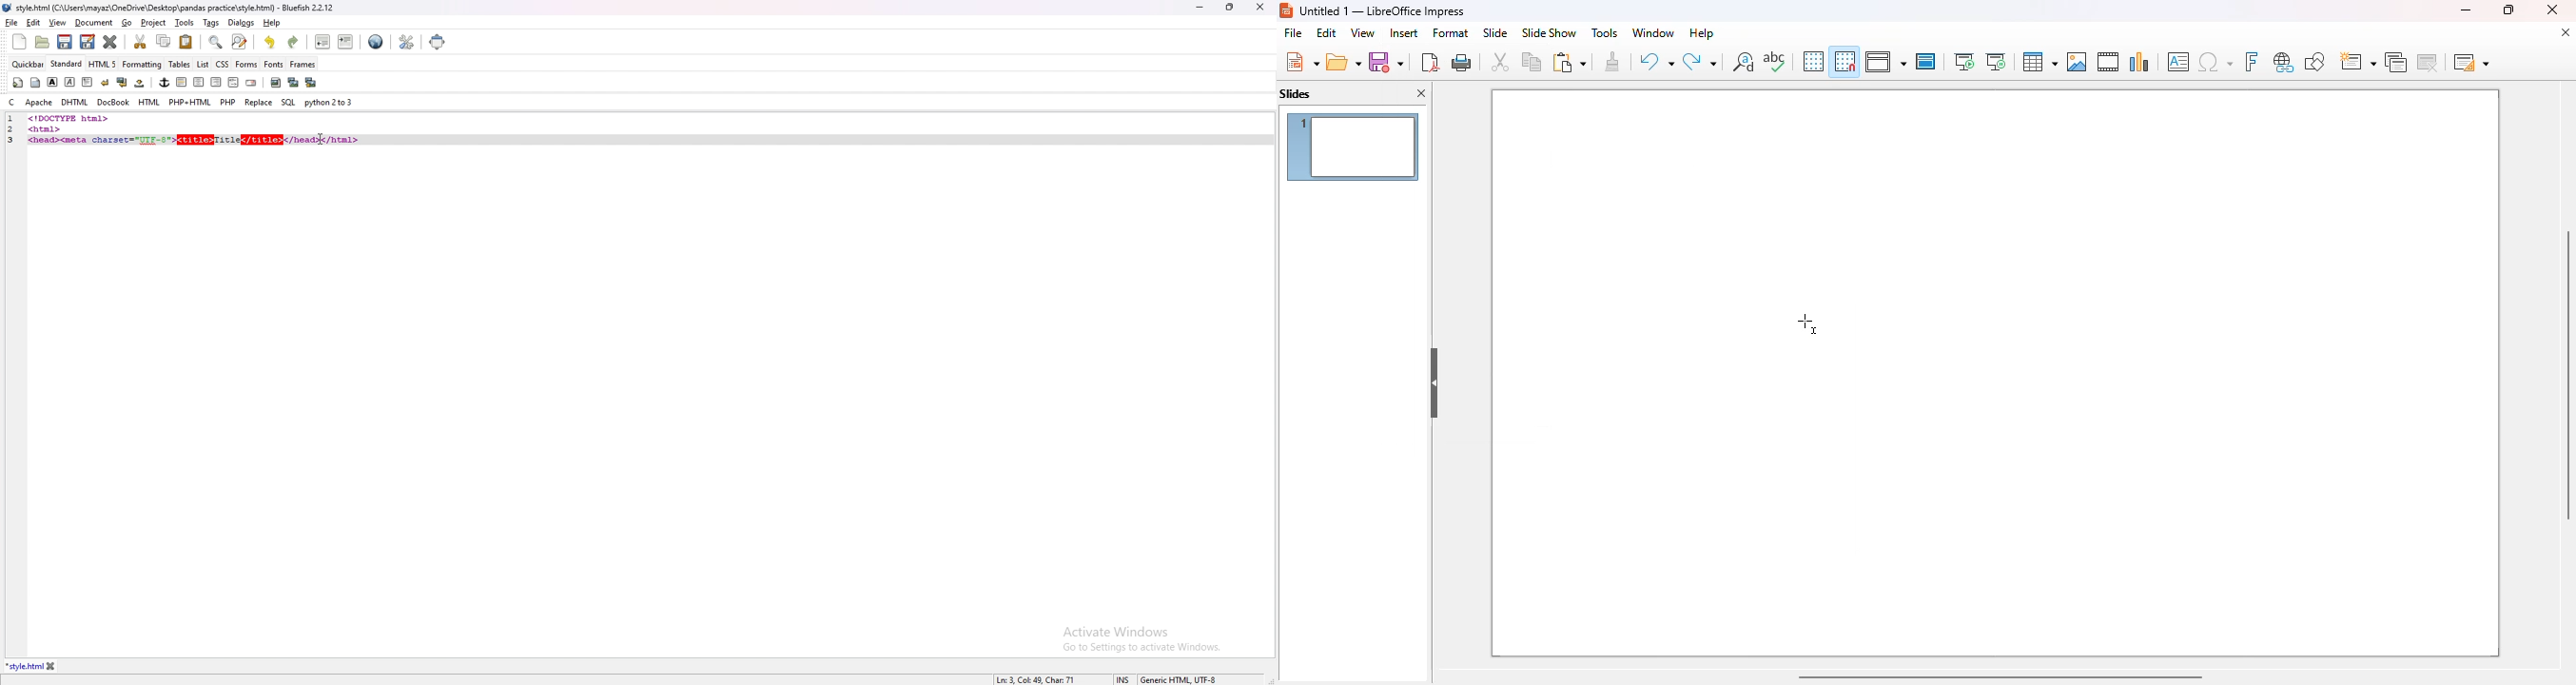 This screenshot has height=700, width=2576. Describe the element at coordinates (214, 82) in the screenshot. I see `right indent` at that location.